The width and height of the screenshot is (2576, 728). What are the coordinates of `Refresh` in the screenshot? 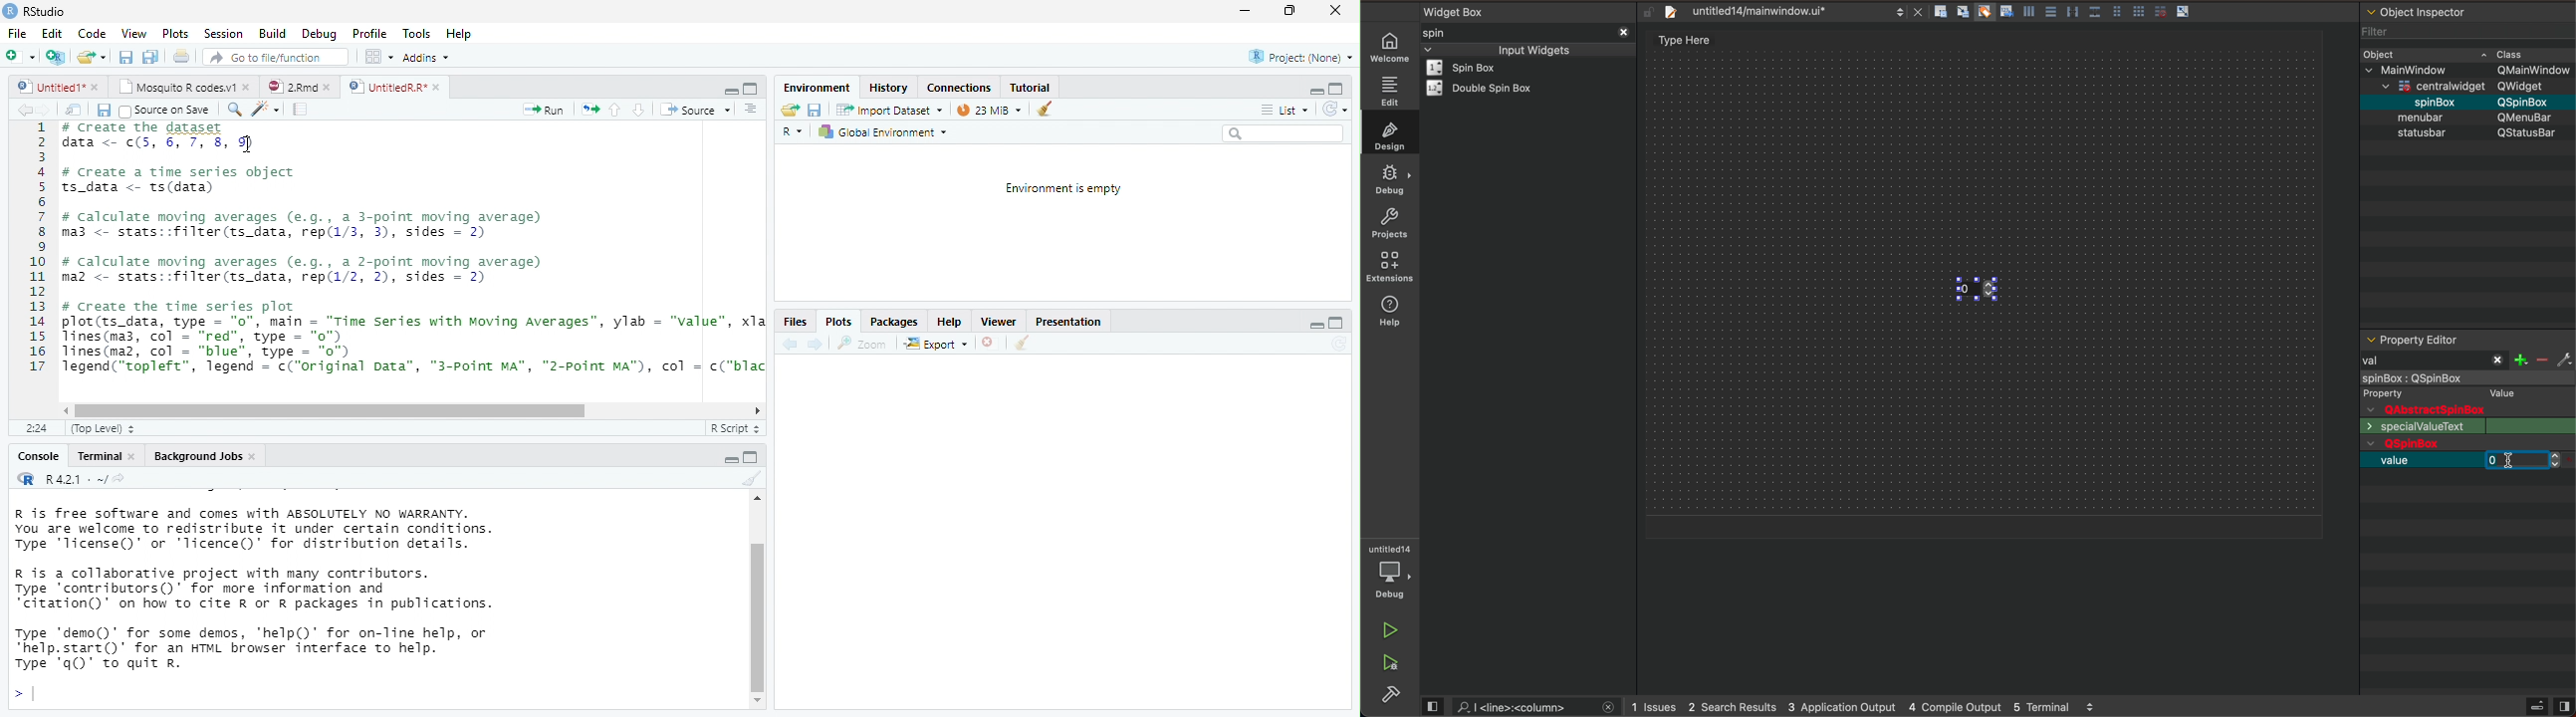 It's located at (1335, 110).